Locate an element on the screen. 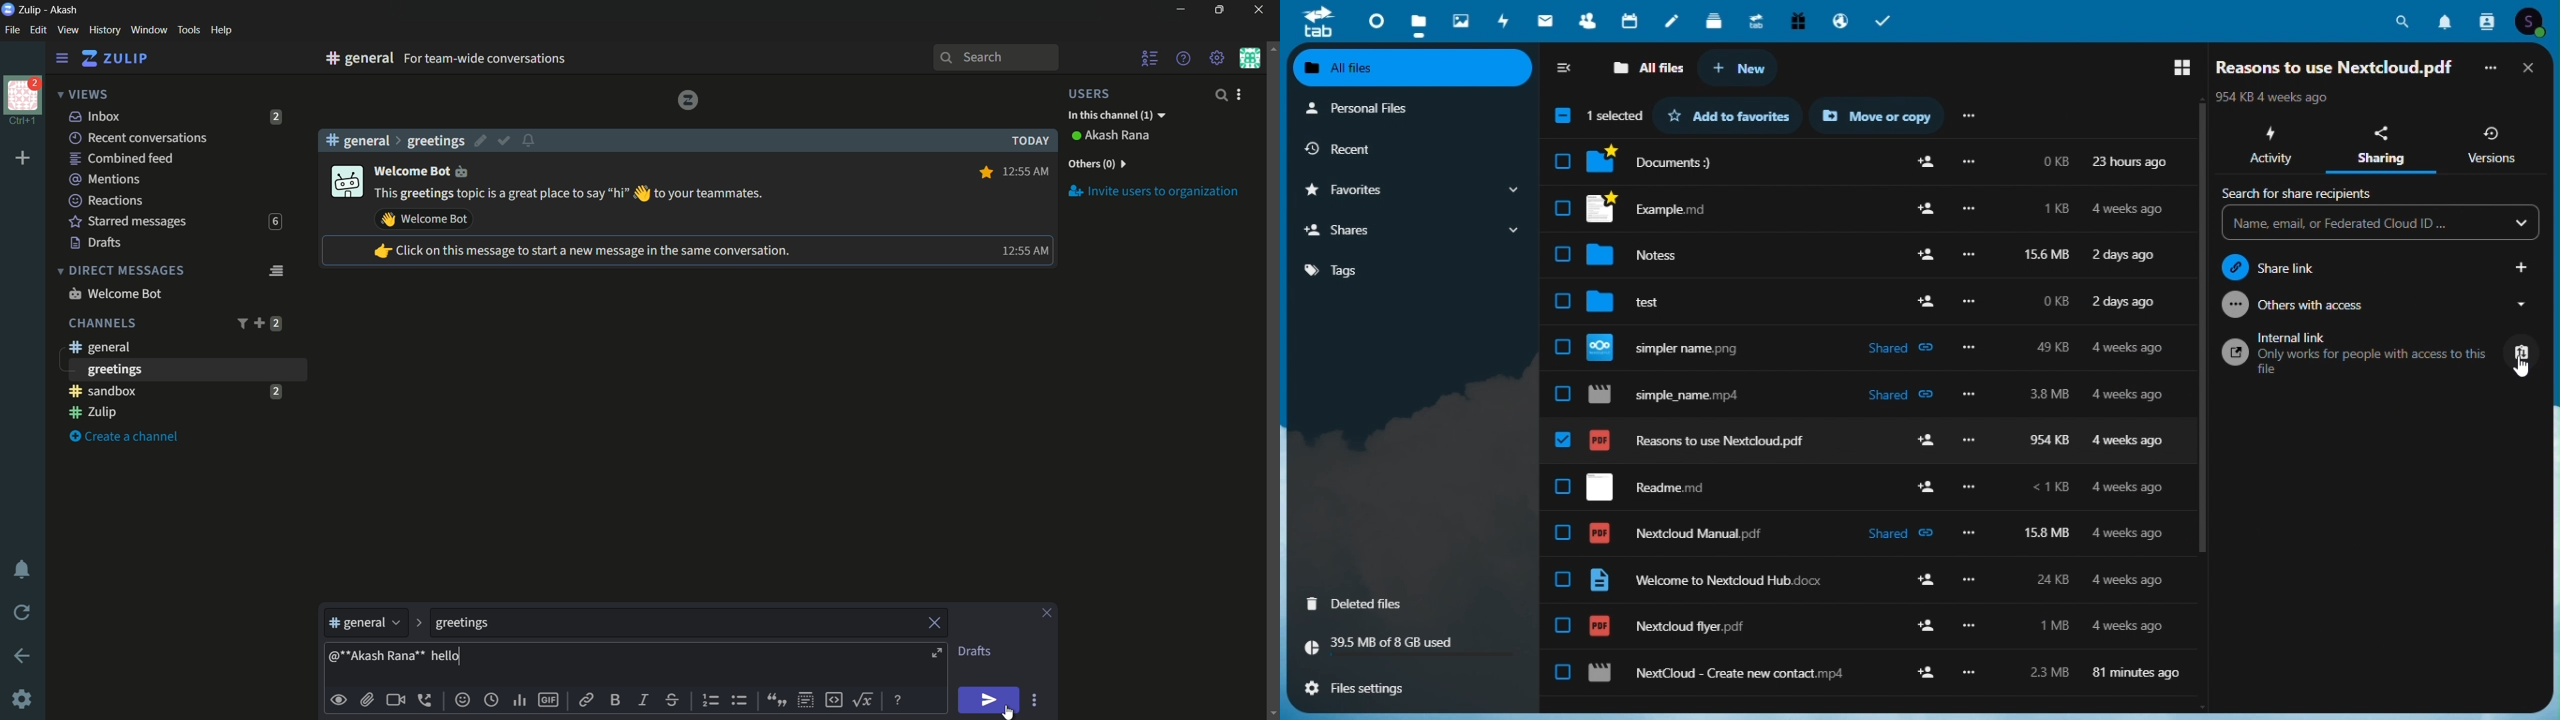  more options is located at coordinates (1974, 210).